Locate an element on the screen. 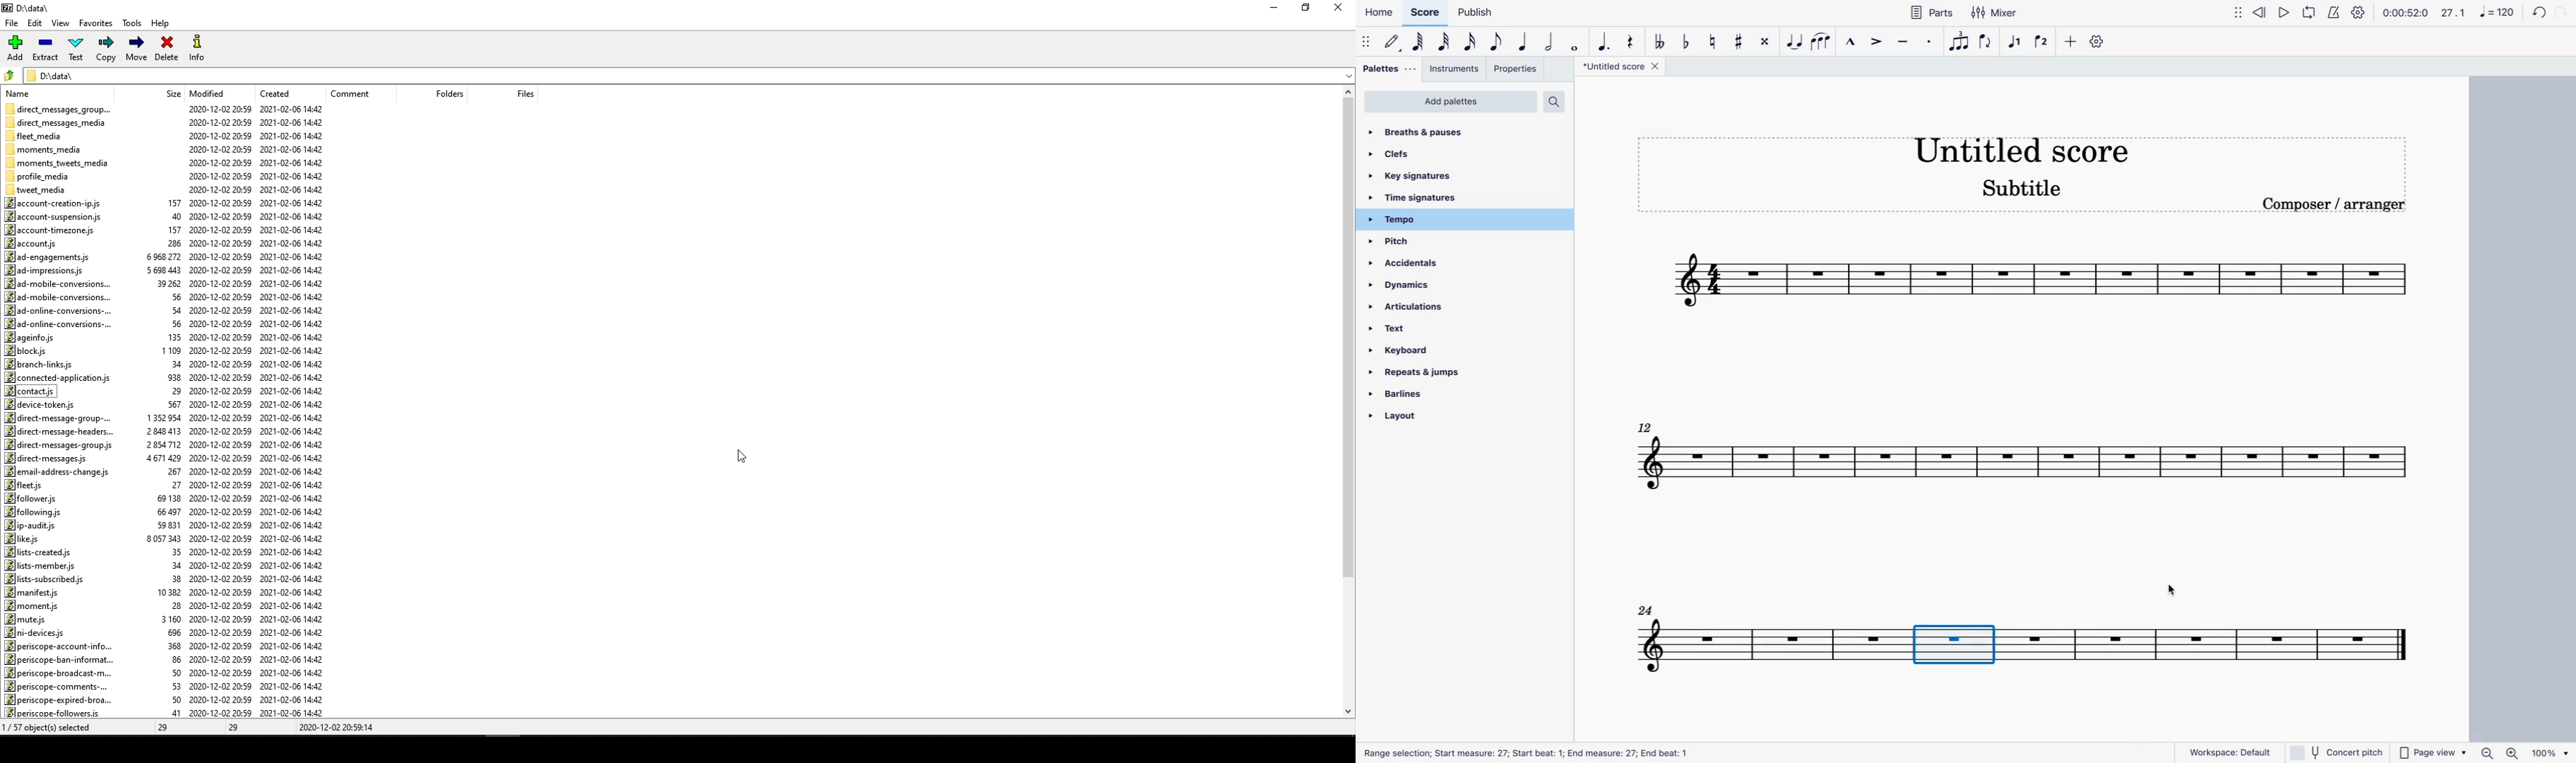 This screenshot has height=784, width=2576. 0/57 objects selected is located at coordinates (59, 727).